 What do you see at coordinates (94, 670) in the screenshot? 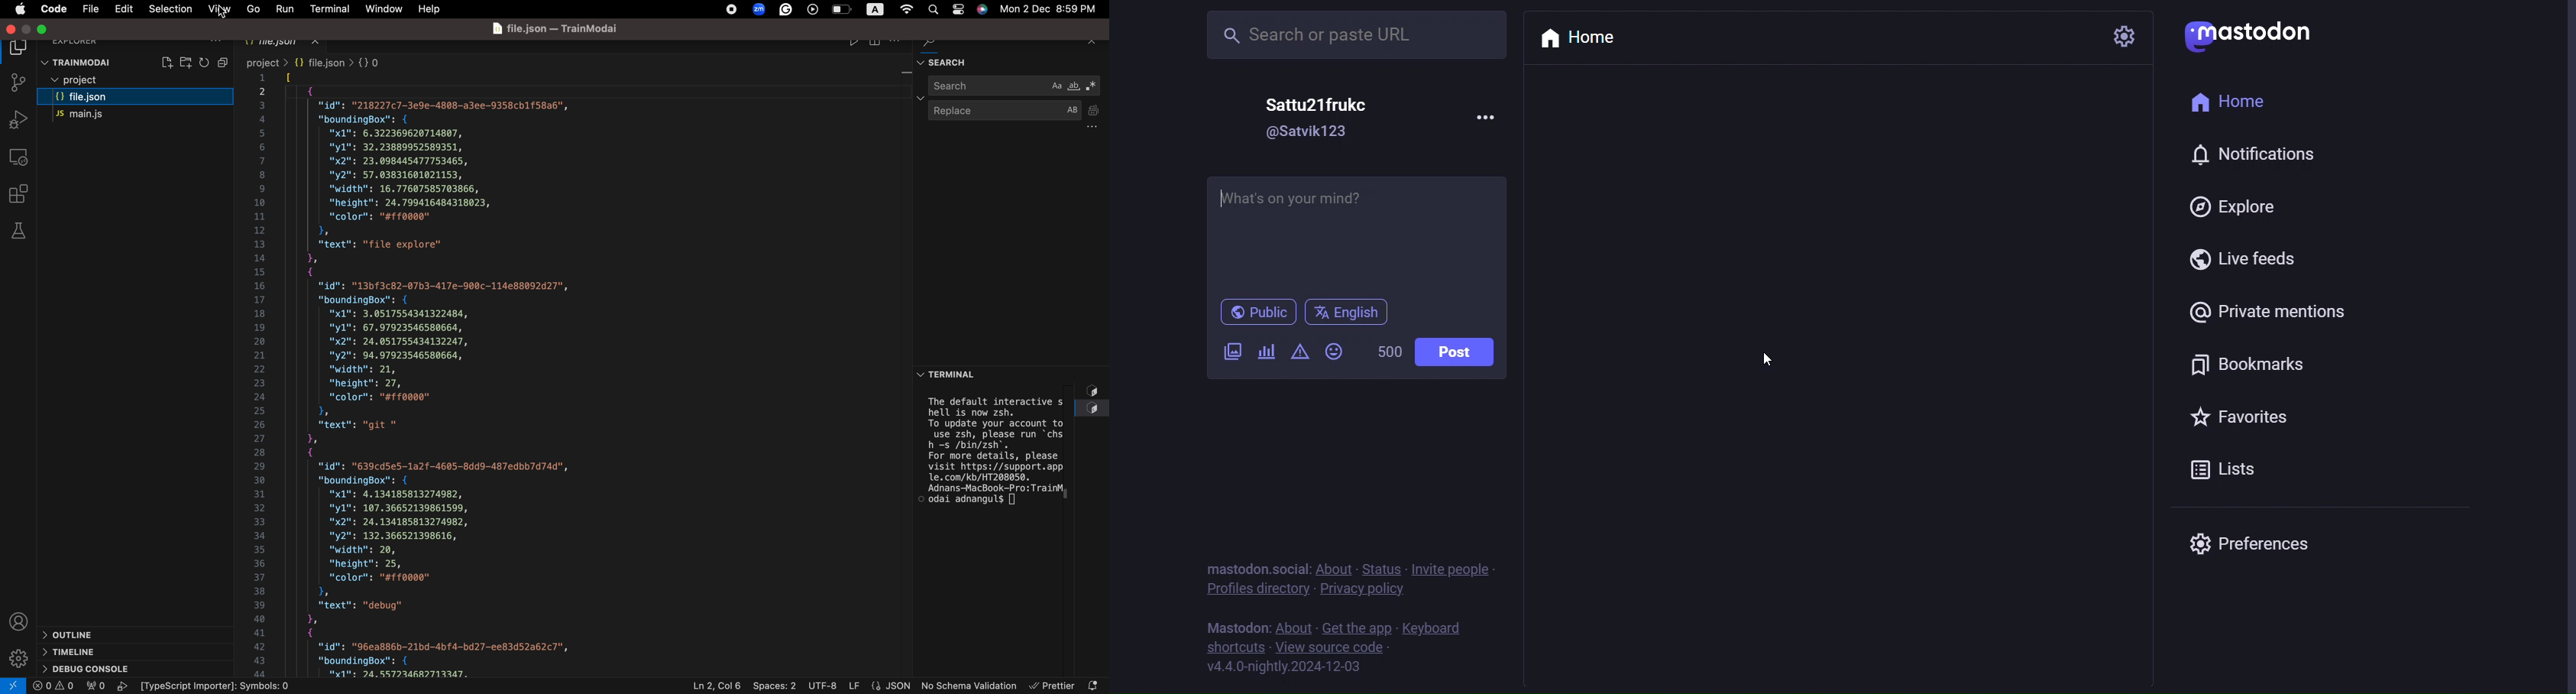
I see `debug` at bounding box center [94, 670].